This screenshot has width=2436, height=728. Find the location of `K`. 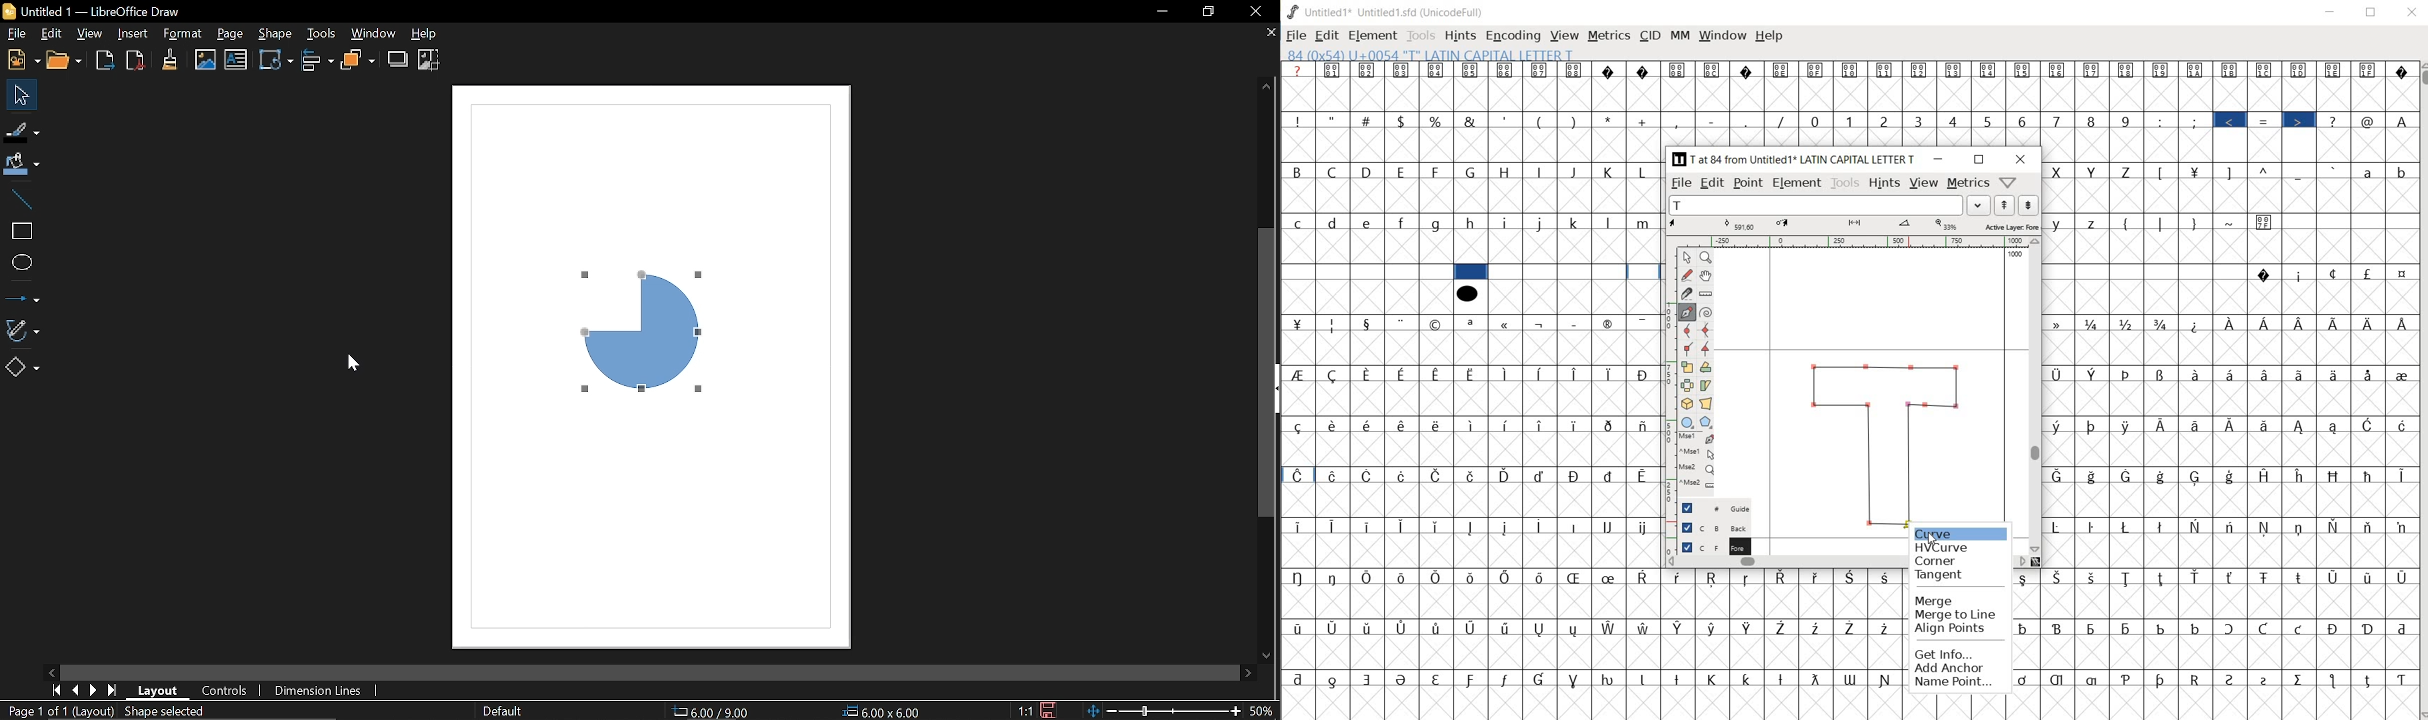

K is located at coordinates (1610, 170).